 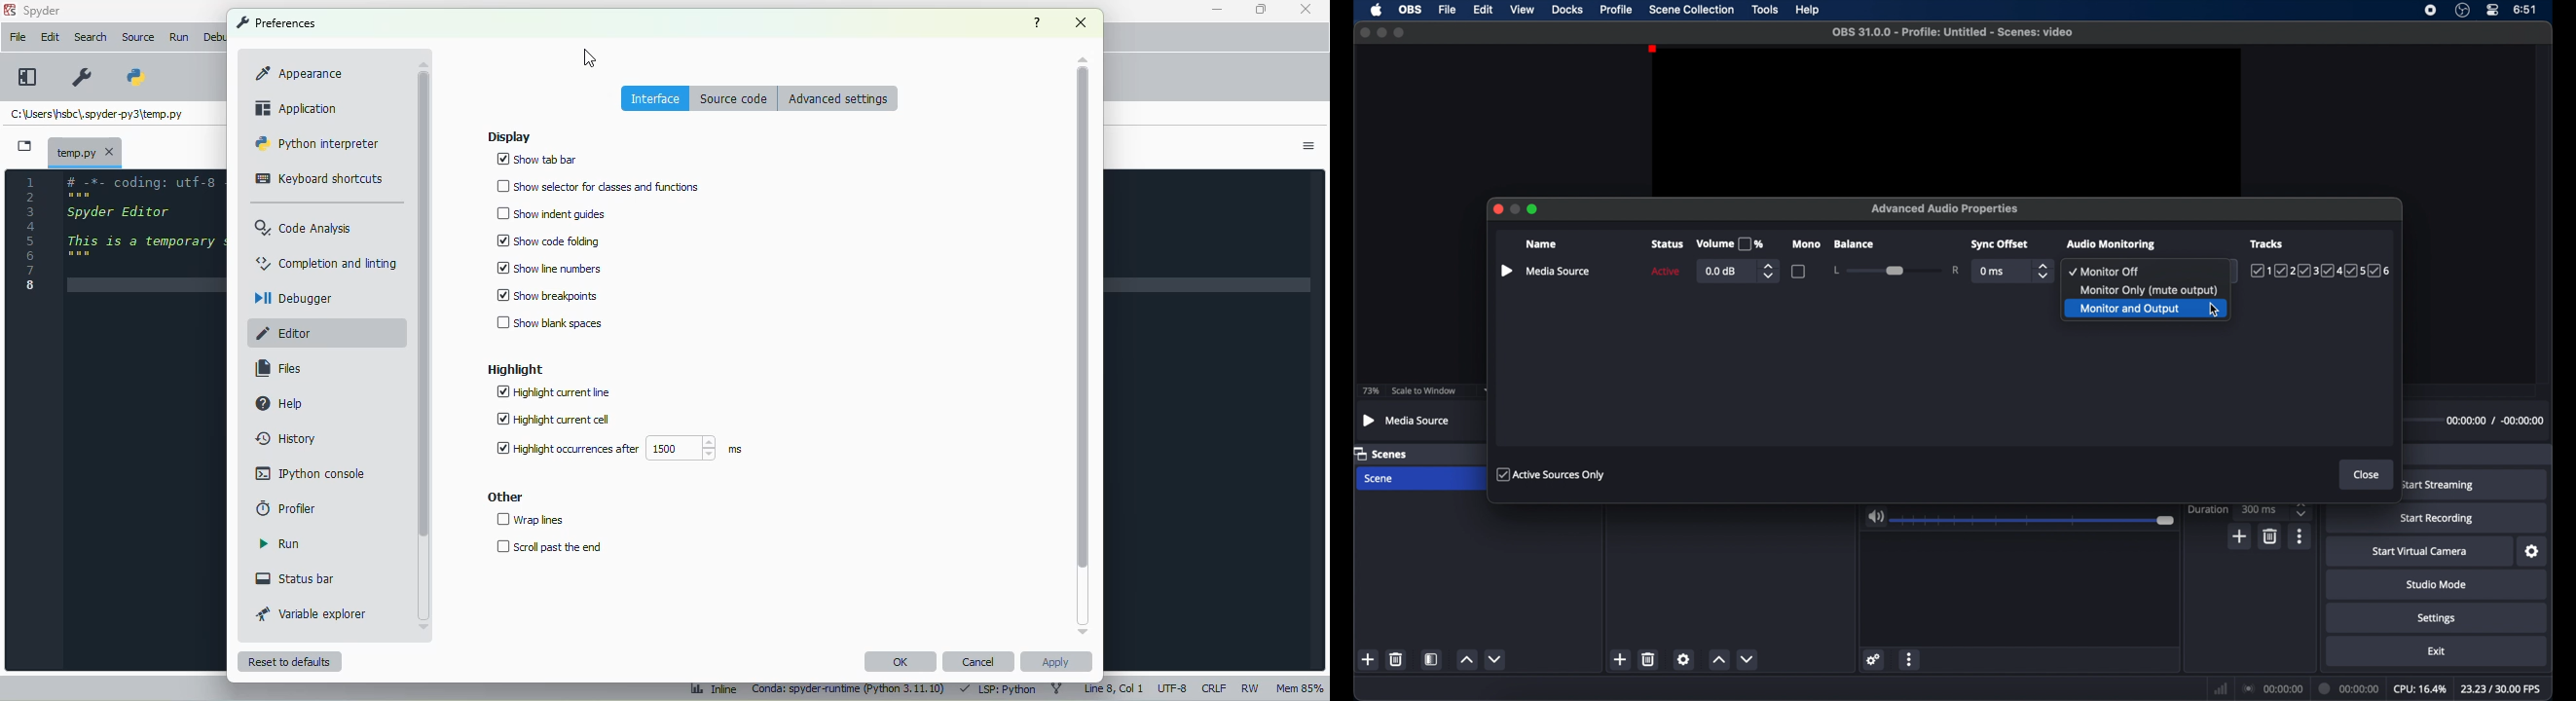 What do you see at coordinates (1412, 10) in the screenshot?
I see `obs` at bounding box center [1412, 10].